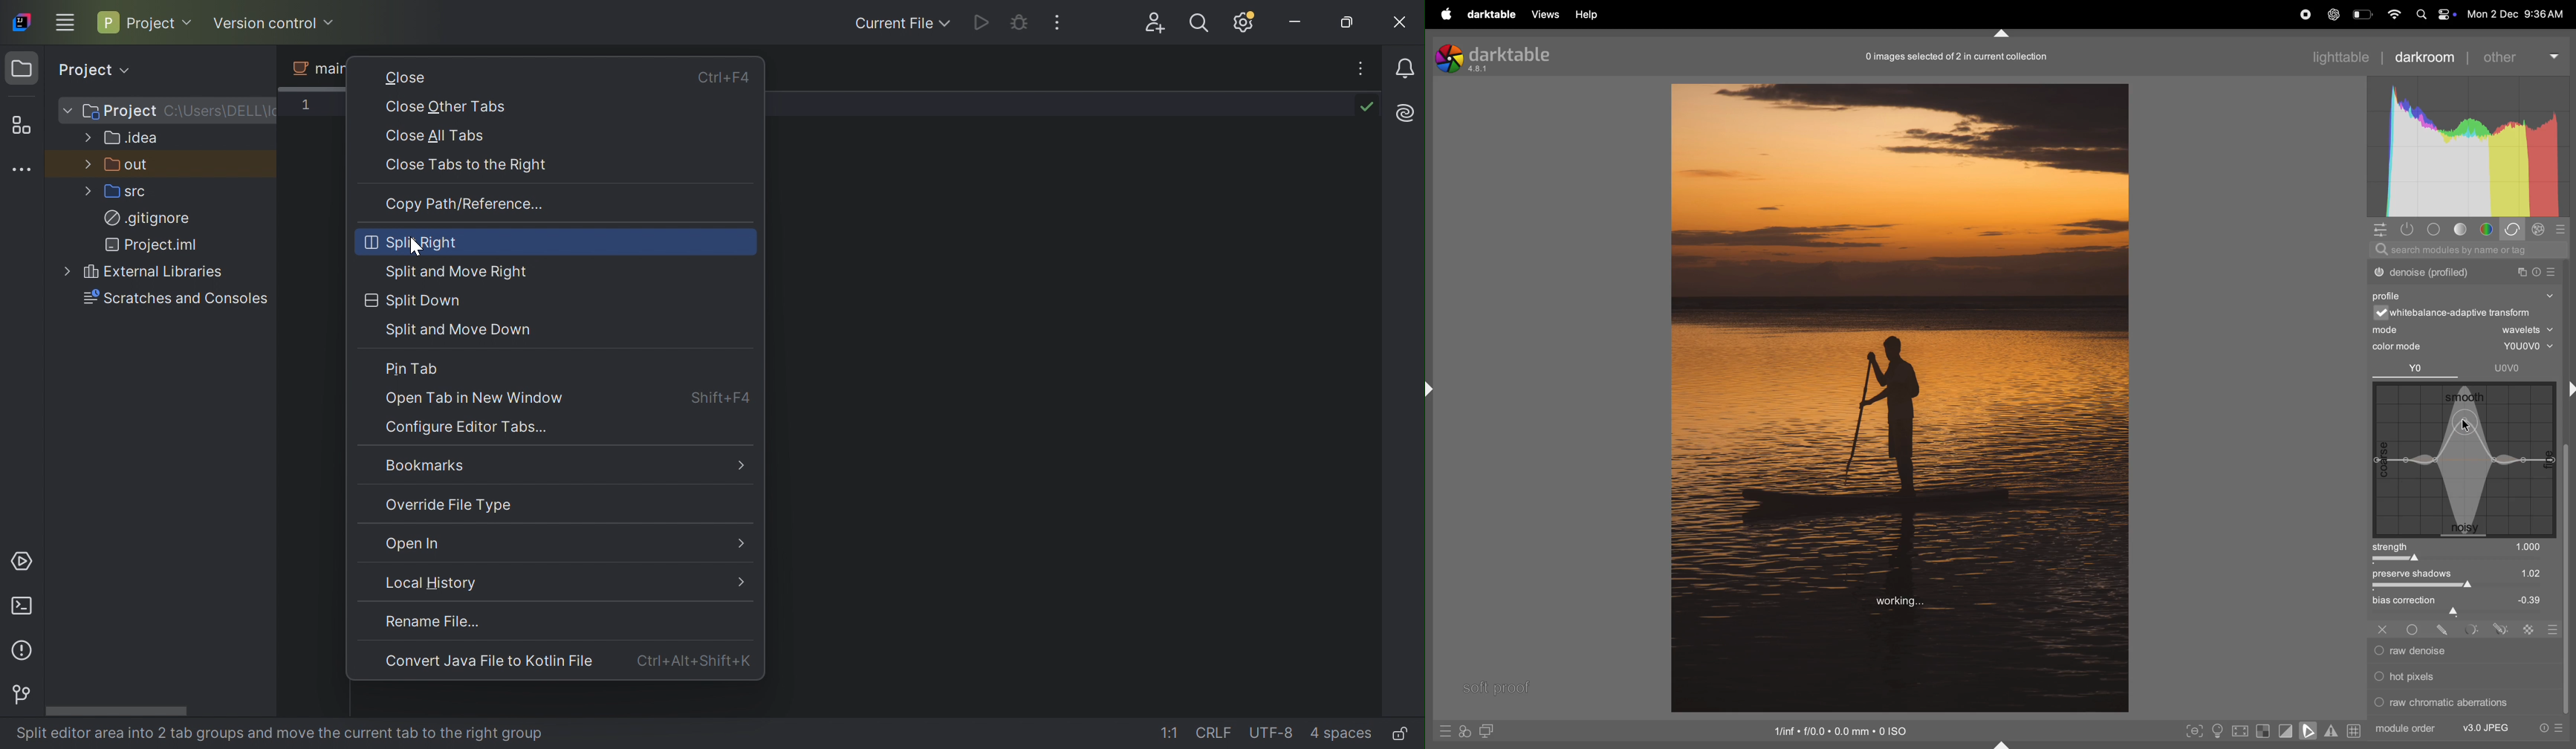 This screenshot has height=756, width=2576. Describe the element at coordinates (67, 111) in the screenshot. I see `More` at that location.